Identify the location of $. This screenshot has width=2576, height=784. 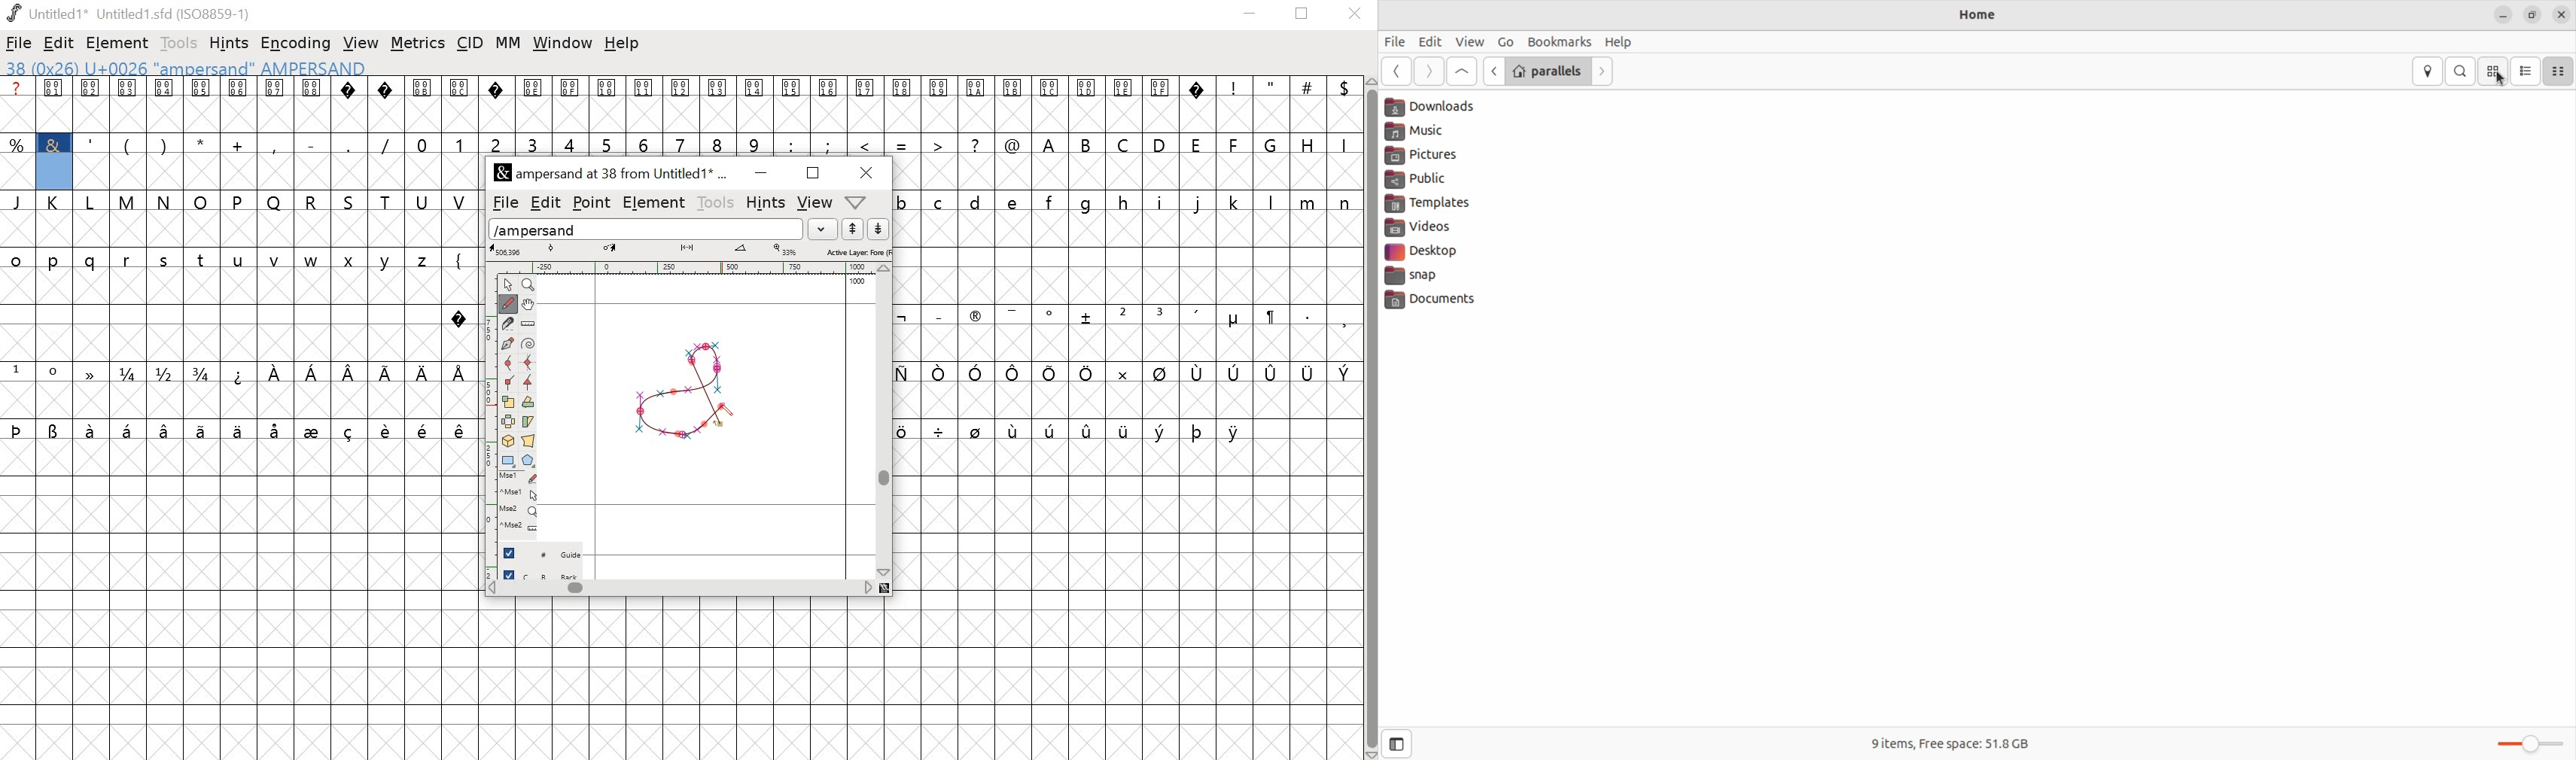
(1342, 105).